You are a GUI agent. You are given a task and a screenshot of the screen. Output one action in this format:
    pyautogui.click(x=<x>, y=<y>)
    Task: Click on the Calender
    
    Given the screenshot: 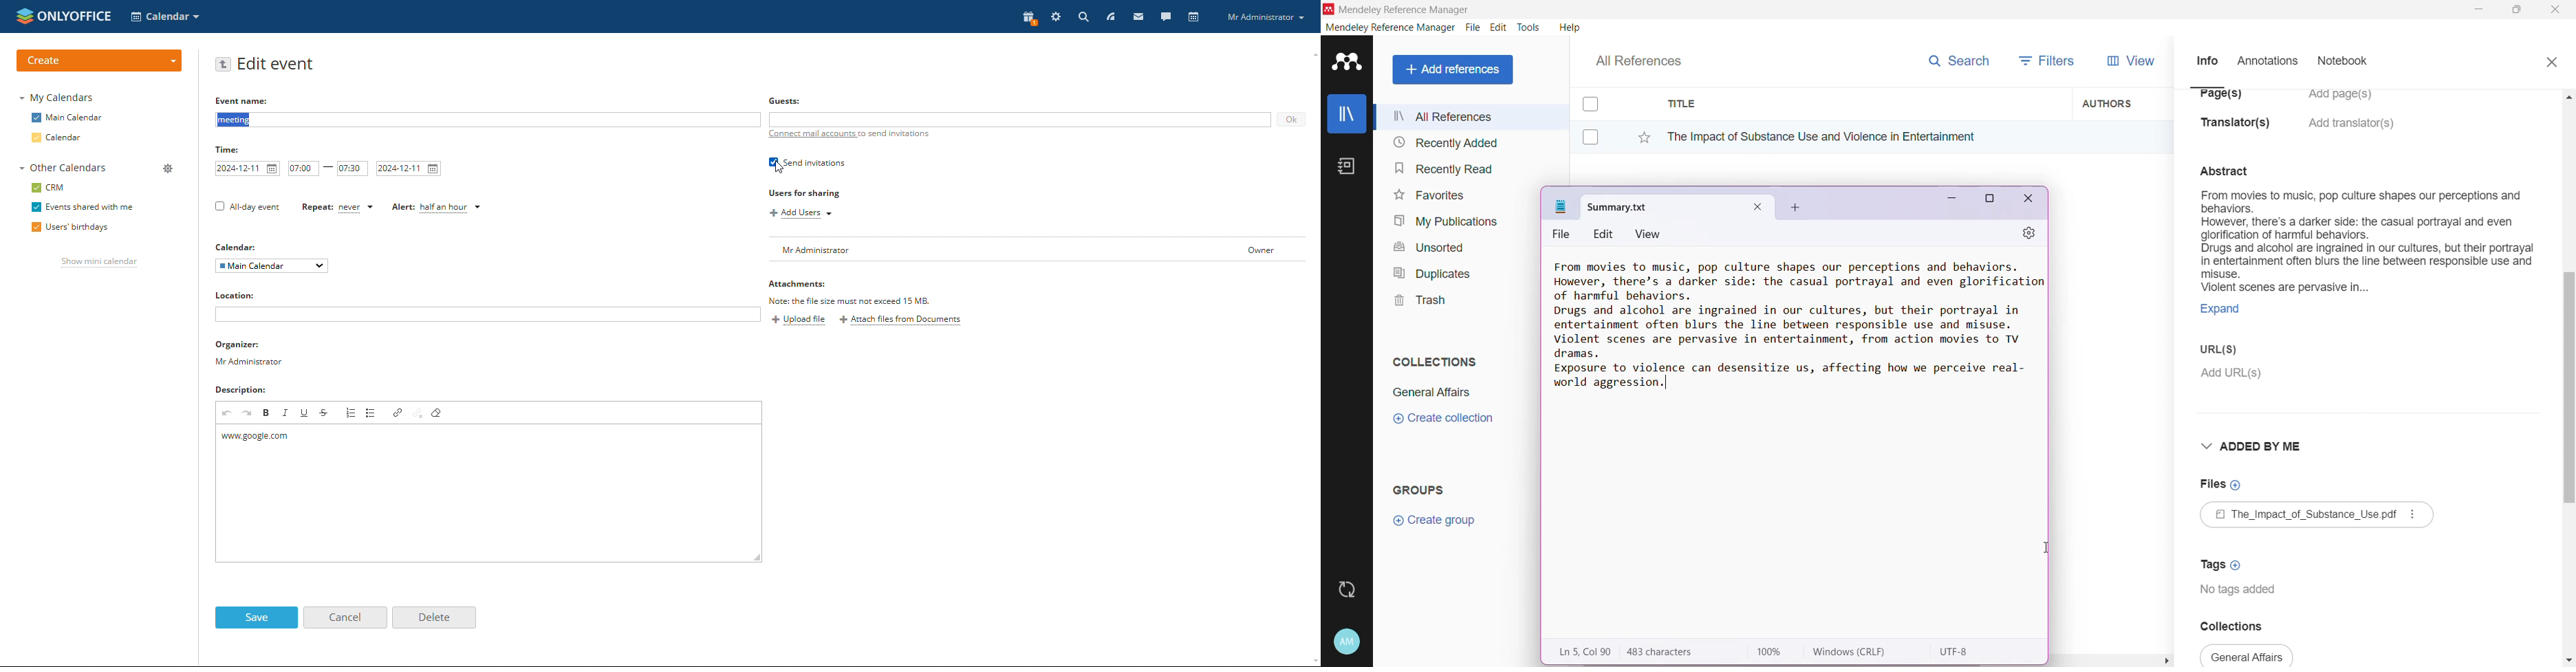 What is the action you would take?
    pyautogui.click(x=237, y=245)
    